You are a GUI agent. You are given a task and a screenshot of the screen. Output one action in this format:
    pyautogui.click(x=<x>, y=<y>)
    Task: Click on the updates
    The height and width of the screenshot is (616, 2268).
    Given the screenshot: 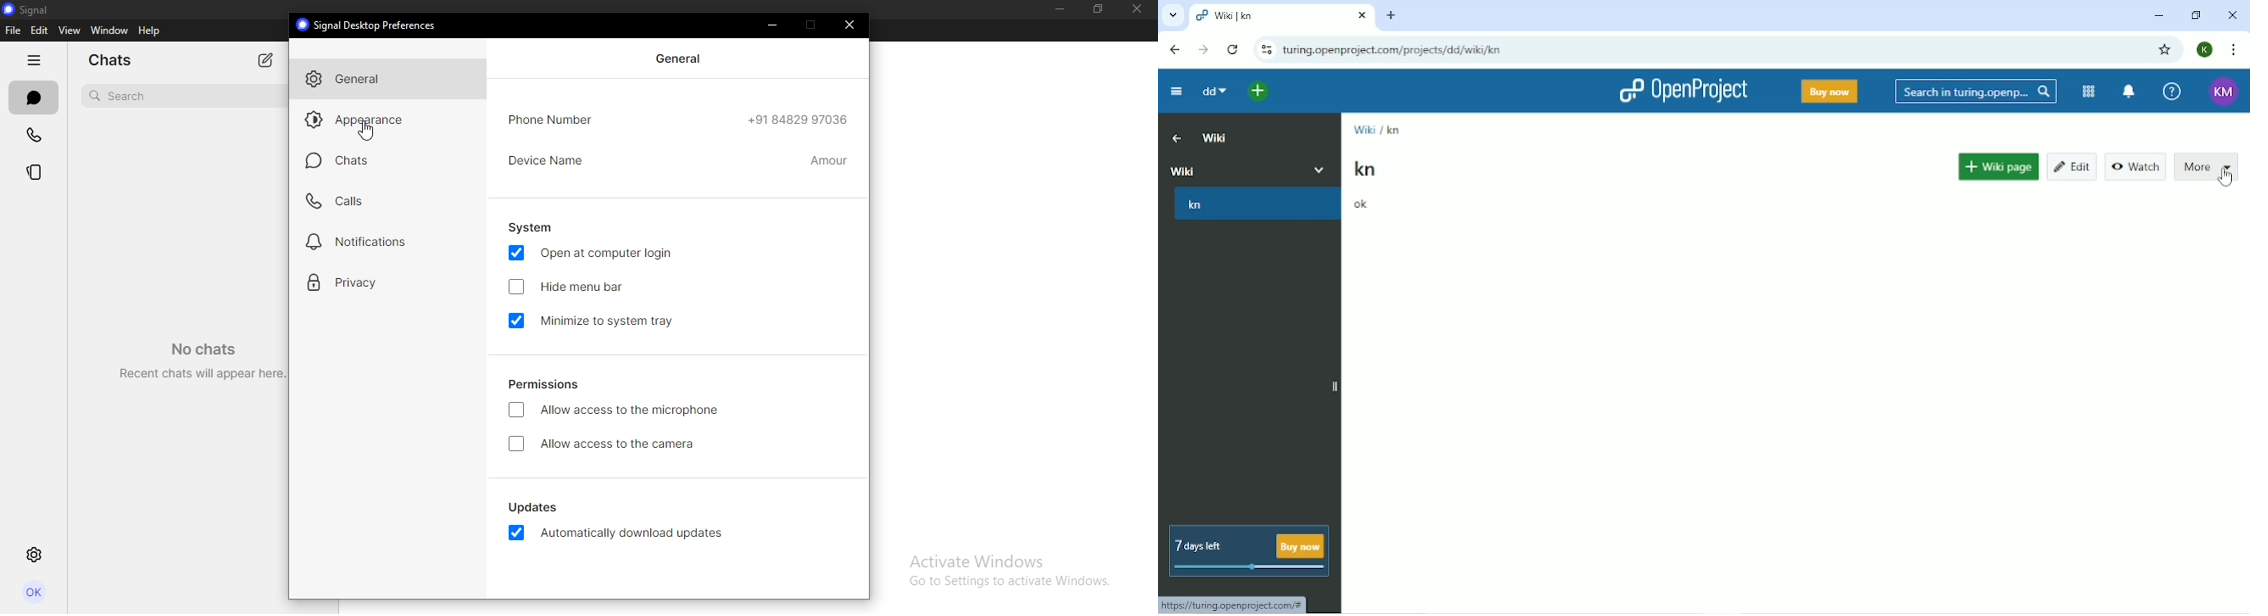 What is the action you would take?
    pyautogui.click(x=532, y=505)
    